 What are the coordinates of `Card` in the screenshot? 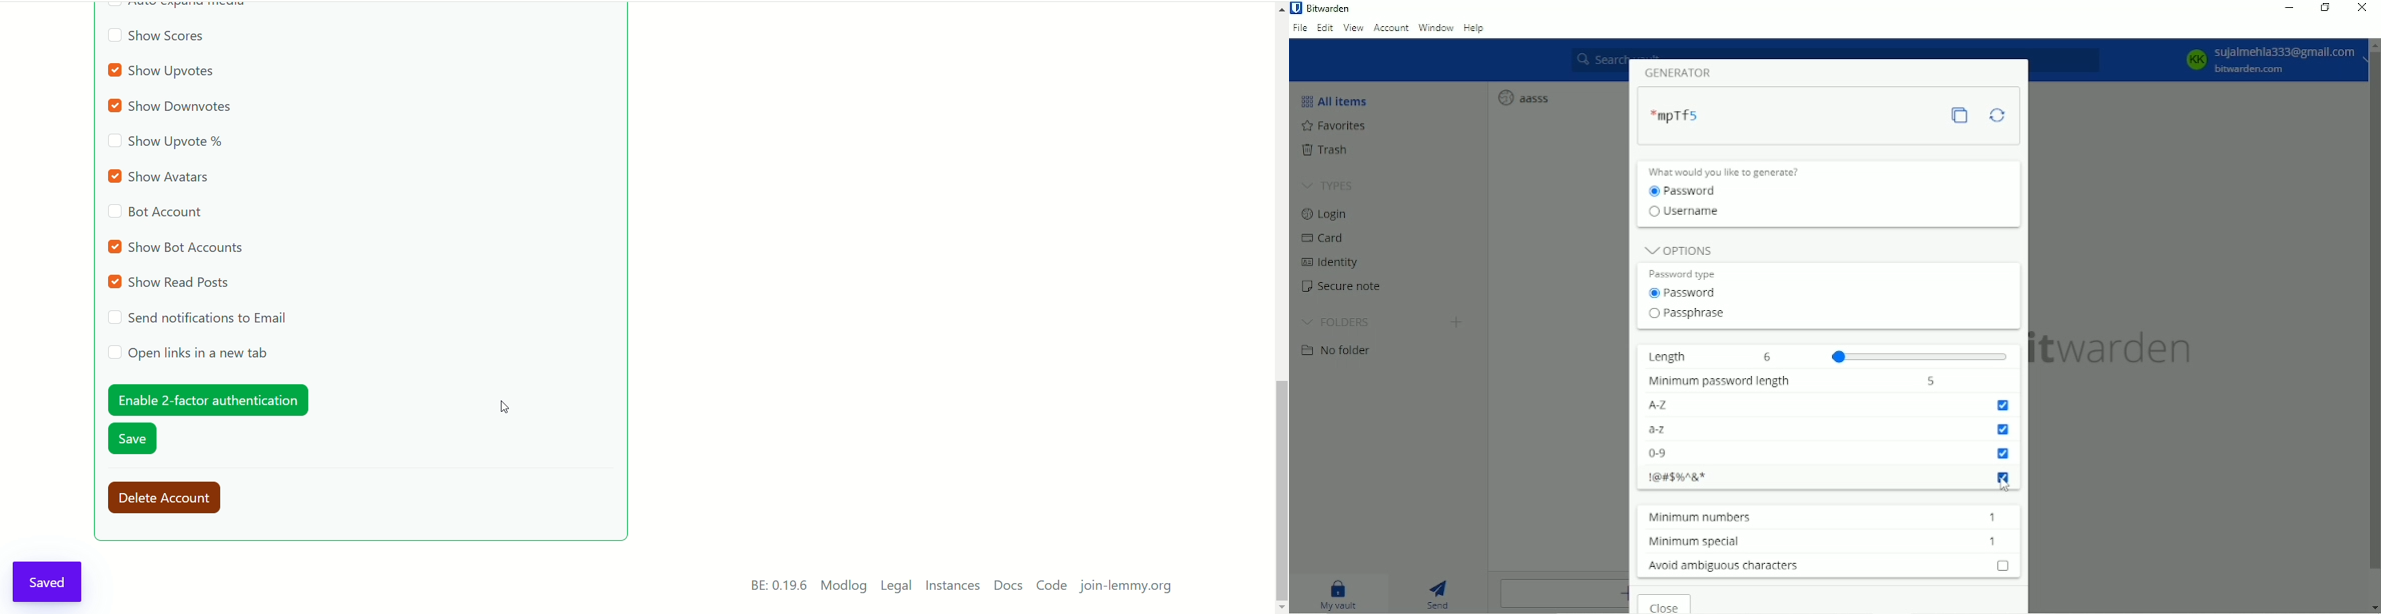 It's located at (1329, 237).